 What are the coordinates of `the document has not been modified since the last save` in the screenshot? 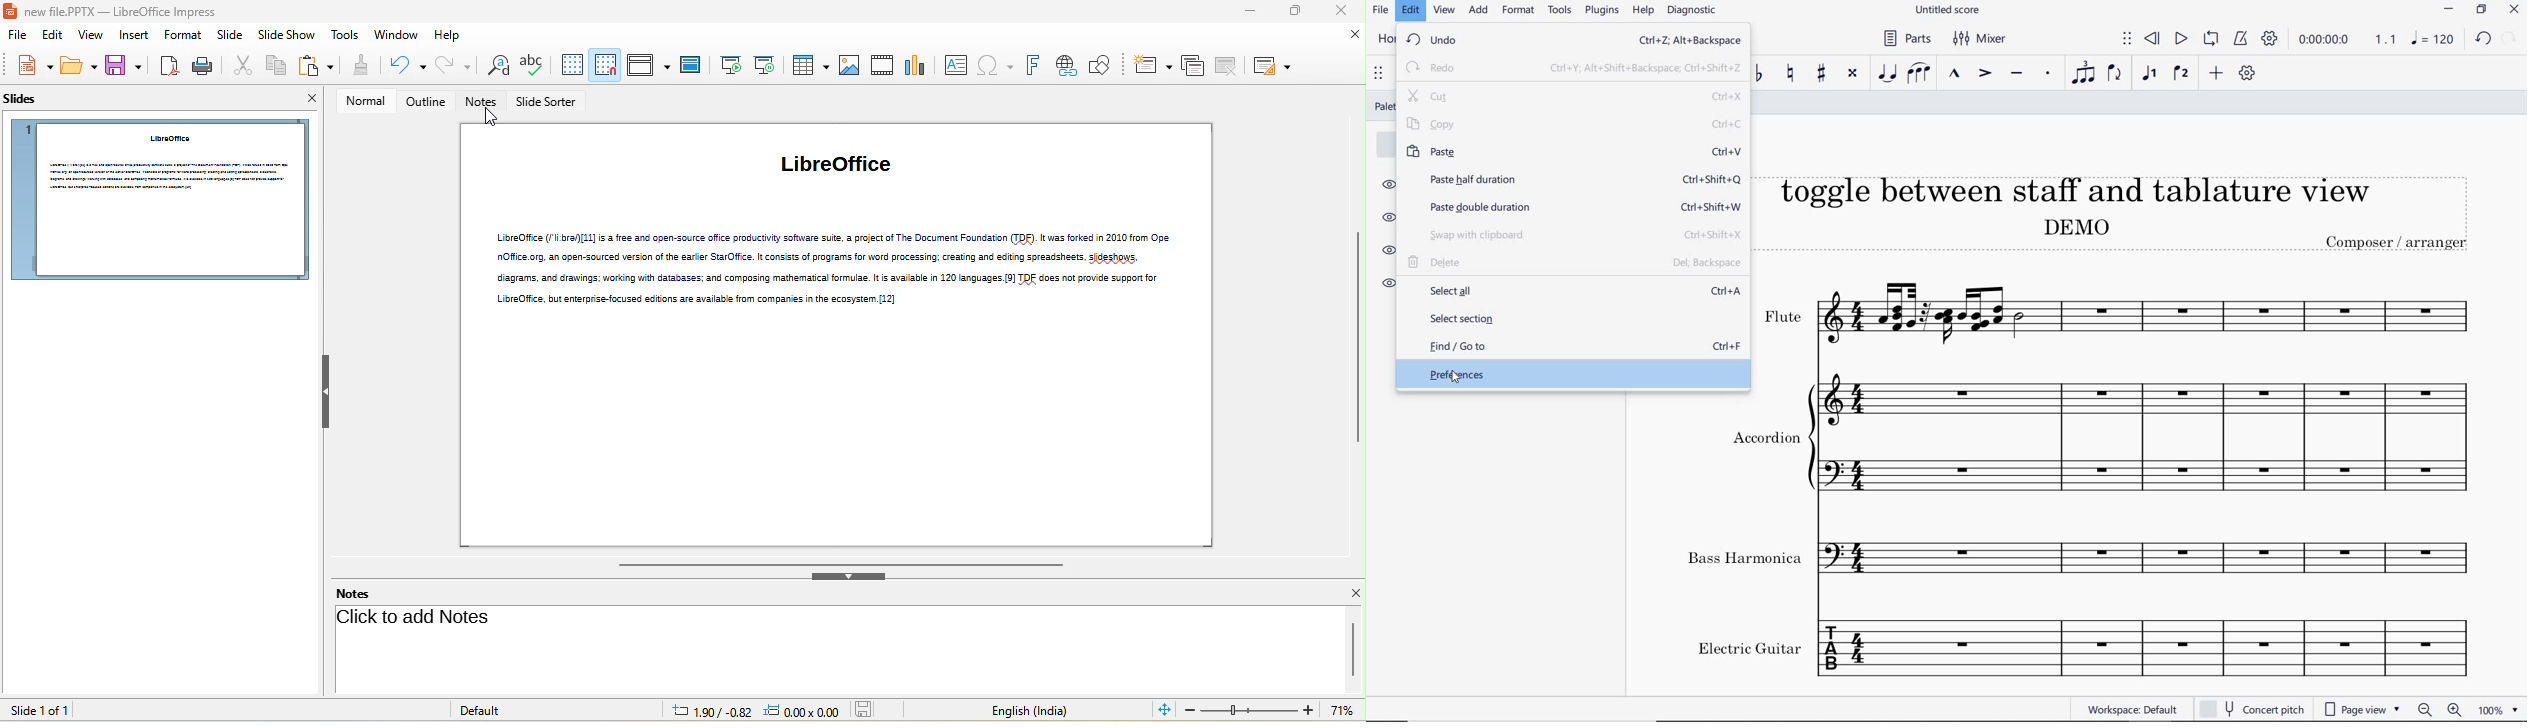 It's located at (869, 710).